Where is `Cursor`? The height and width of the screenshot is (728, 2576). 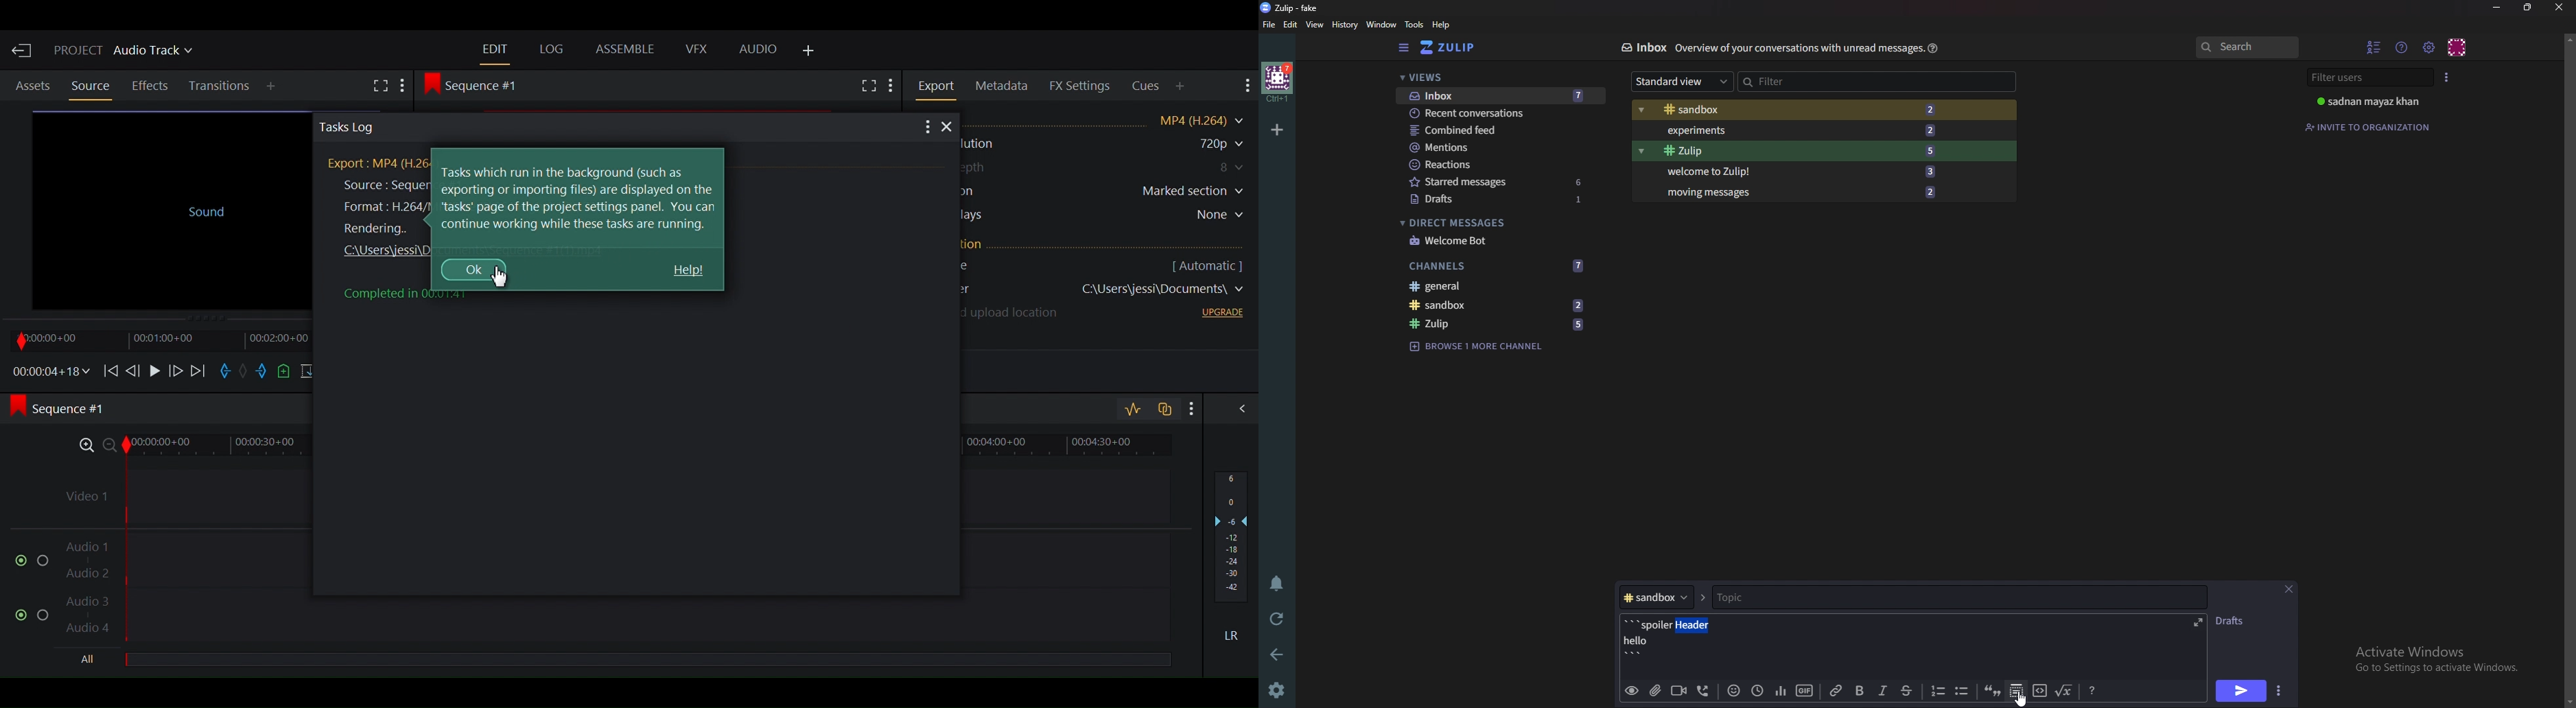
Cursor is located at coordinates (2022, 700).